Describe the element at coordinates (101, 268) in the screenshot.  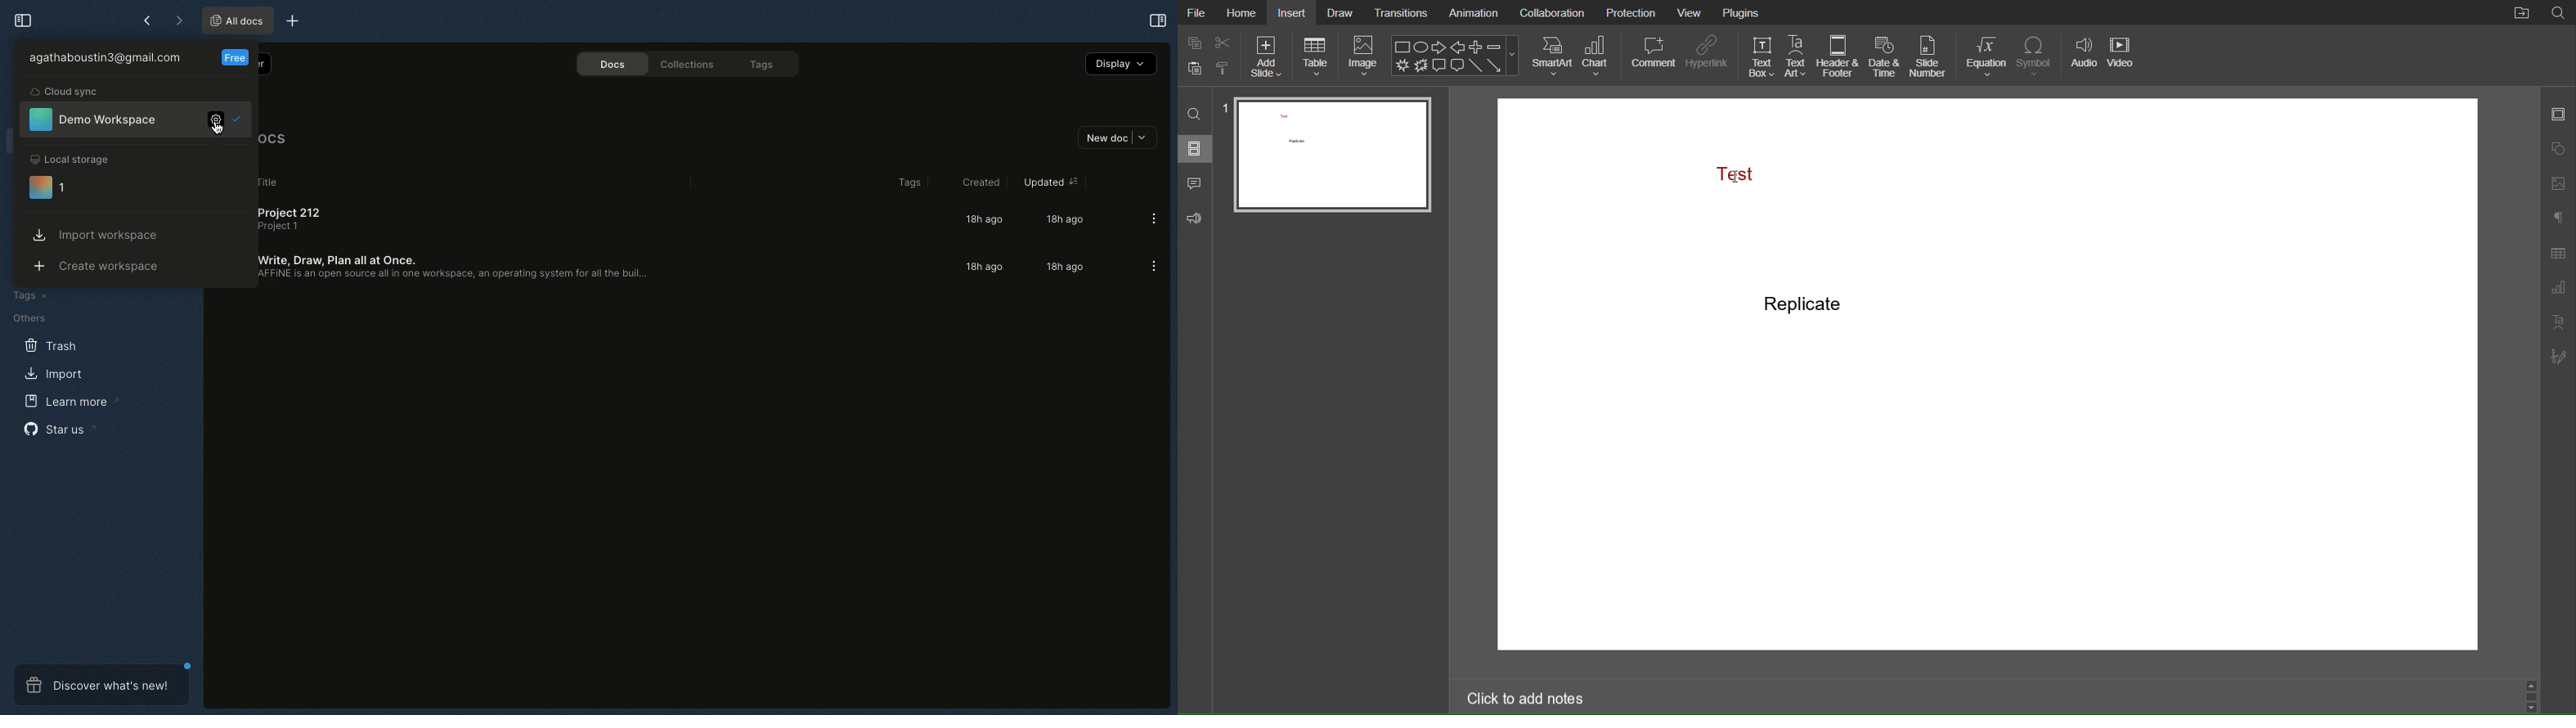
I see `Create workspace` at that location.